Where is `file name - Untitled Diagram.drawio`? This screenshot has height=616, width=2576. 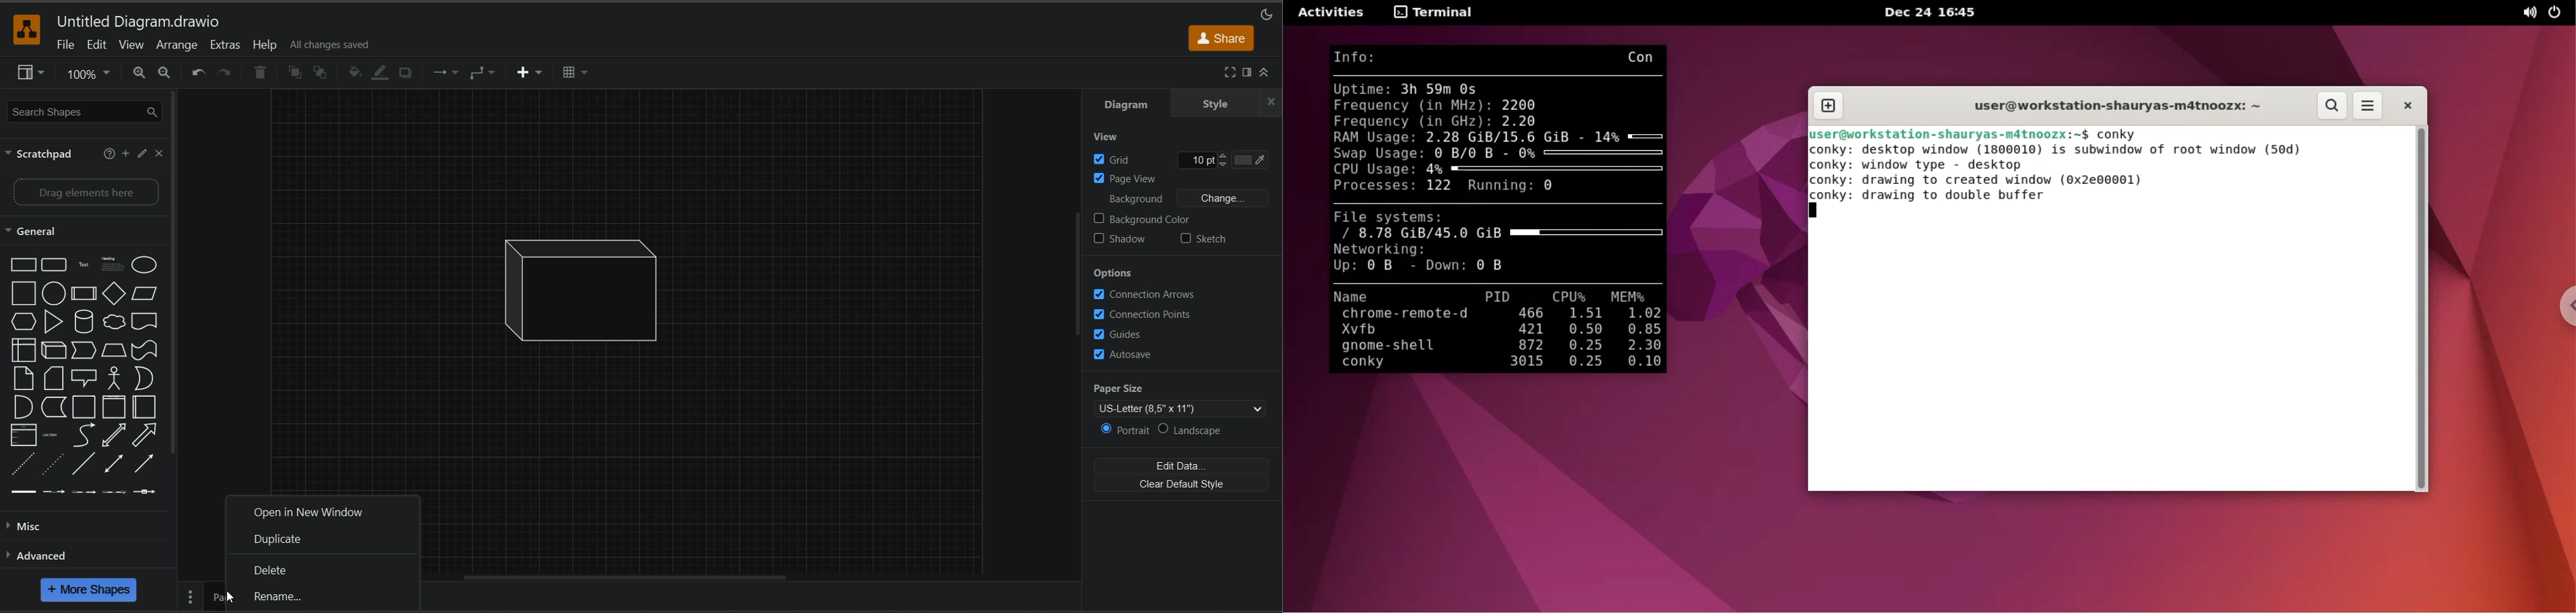 file name - Untitled Diagram.drawio is located at coordinates (143, 21).